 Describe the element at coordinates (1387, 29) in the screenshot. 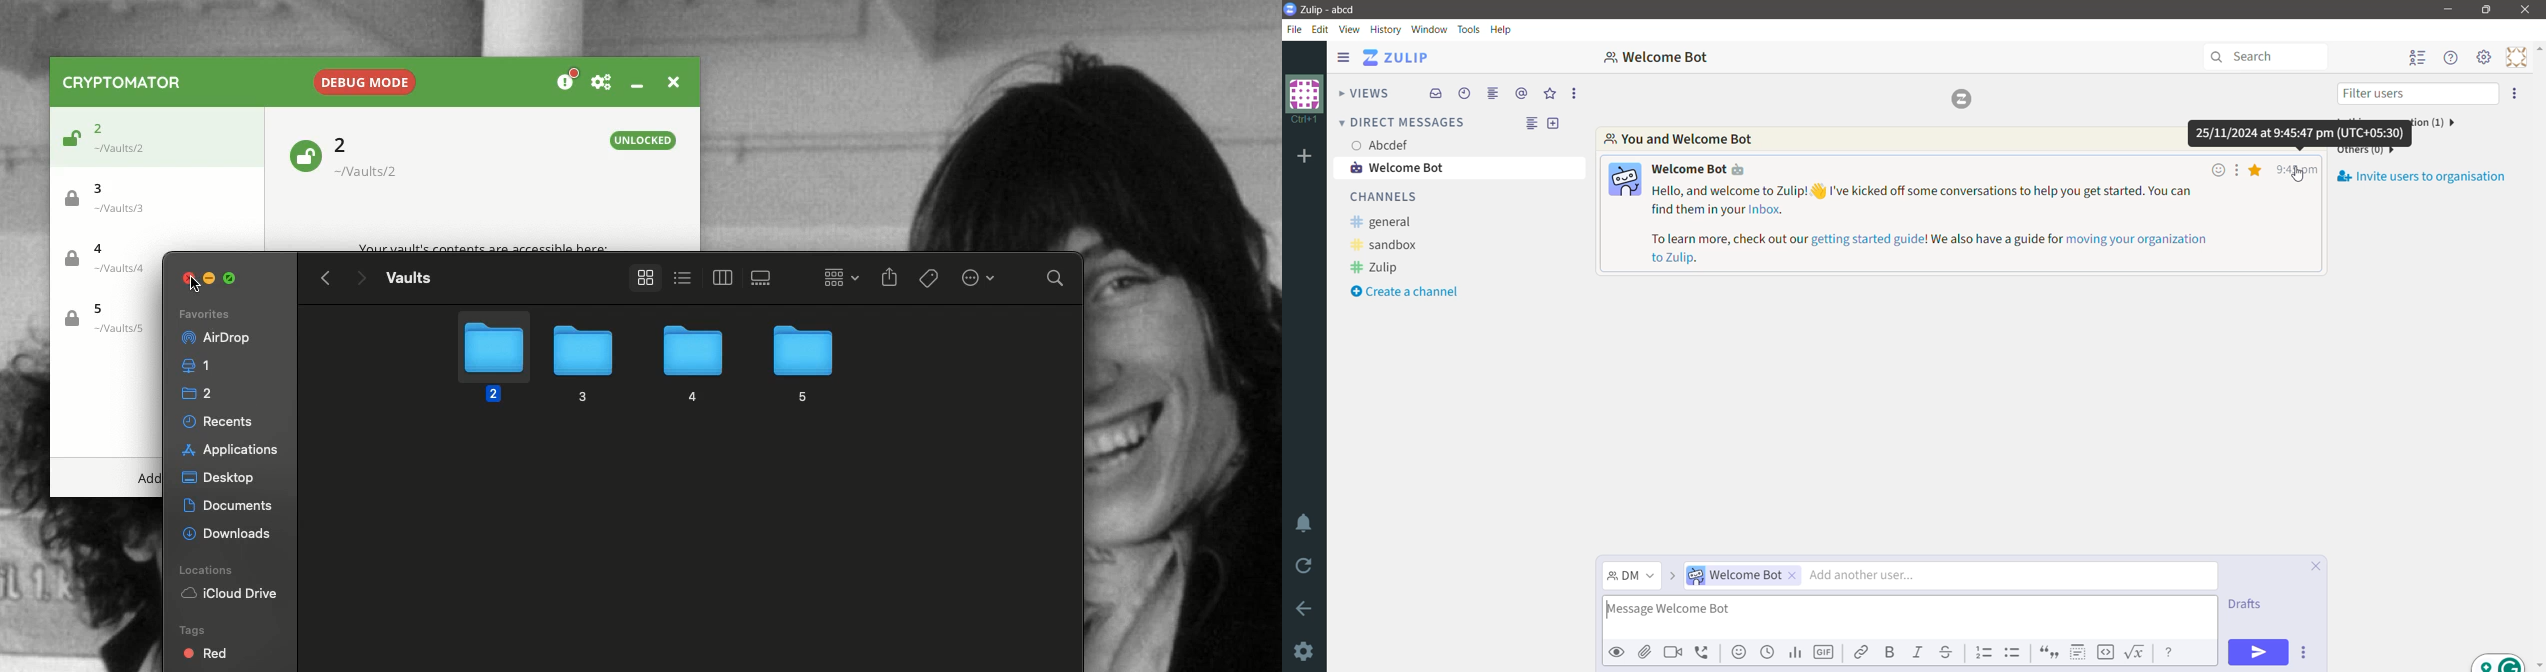

I see `History` at that location.